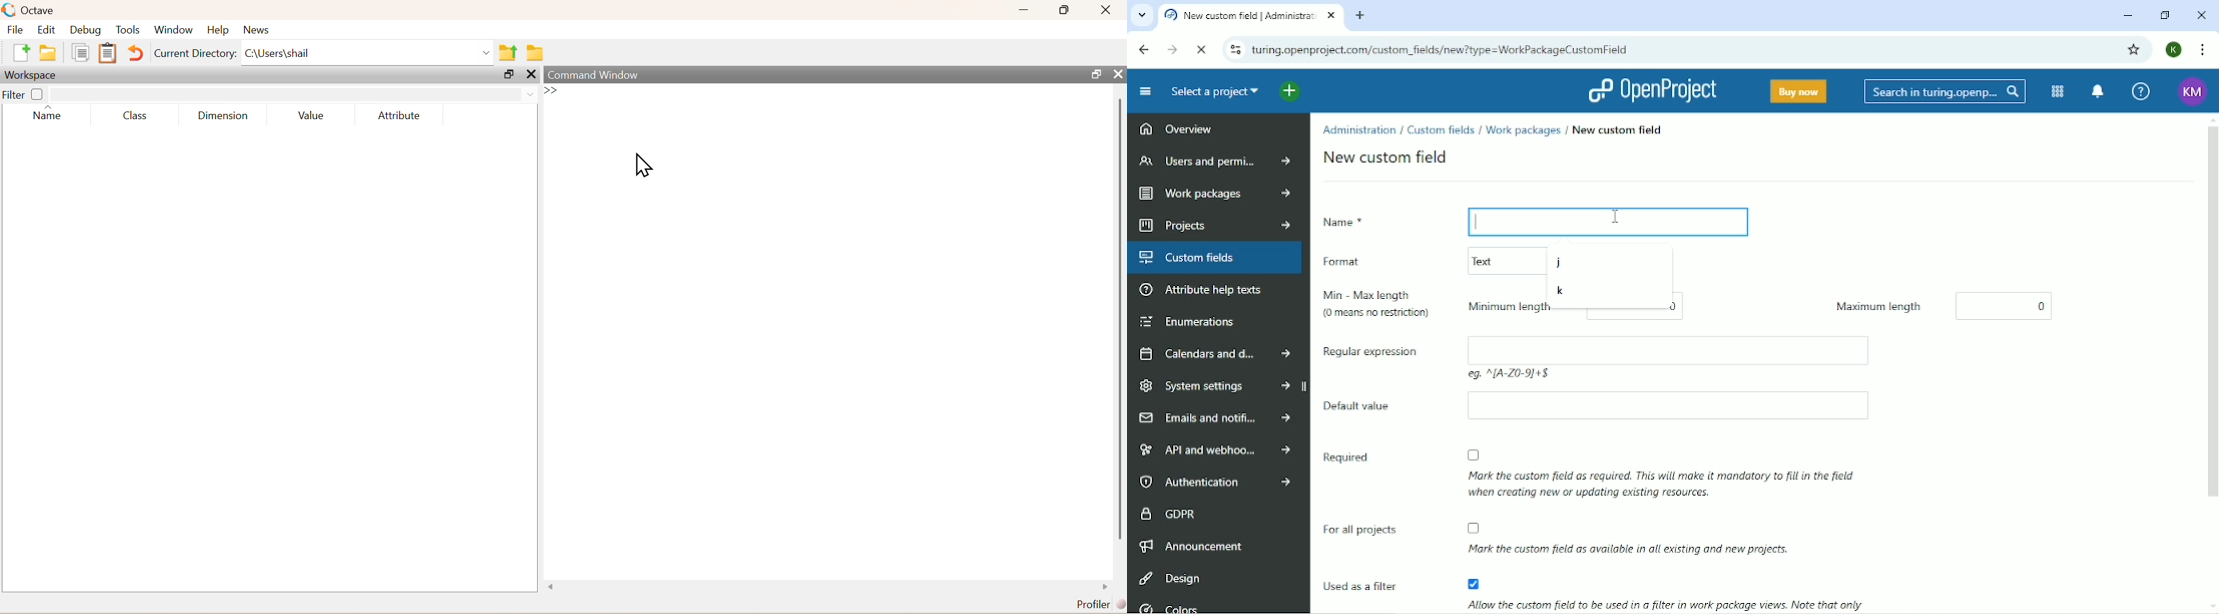 Image resolution: width=2240 pixels, height=616 pixels. What do you see at coordinates (15, 29) in the screenshot?
I see `file` at bounding box center [15, 29].